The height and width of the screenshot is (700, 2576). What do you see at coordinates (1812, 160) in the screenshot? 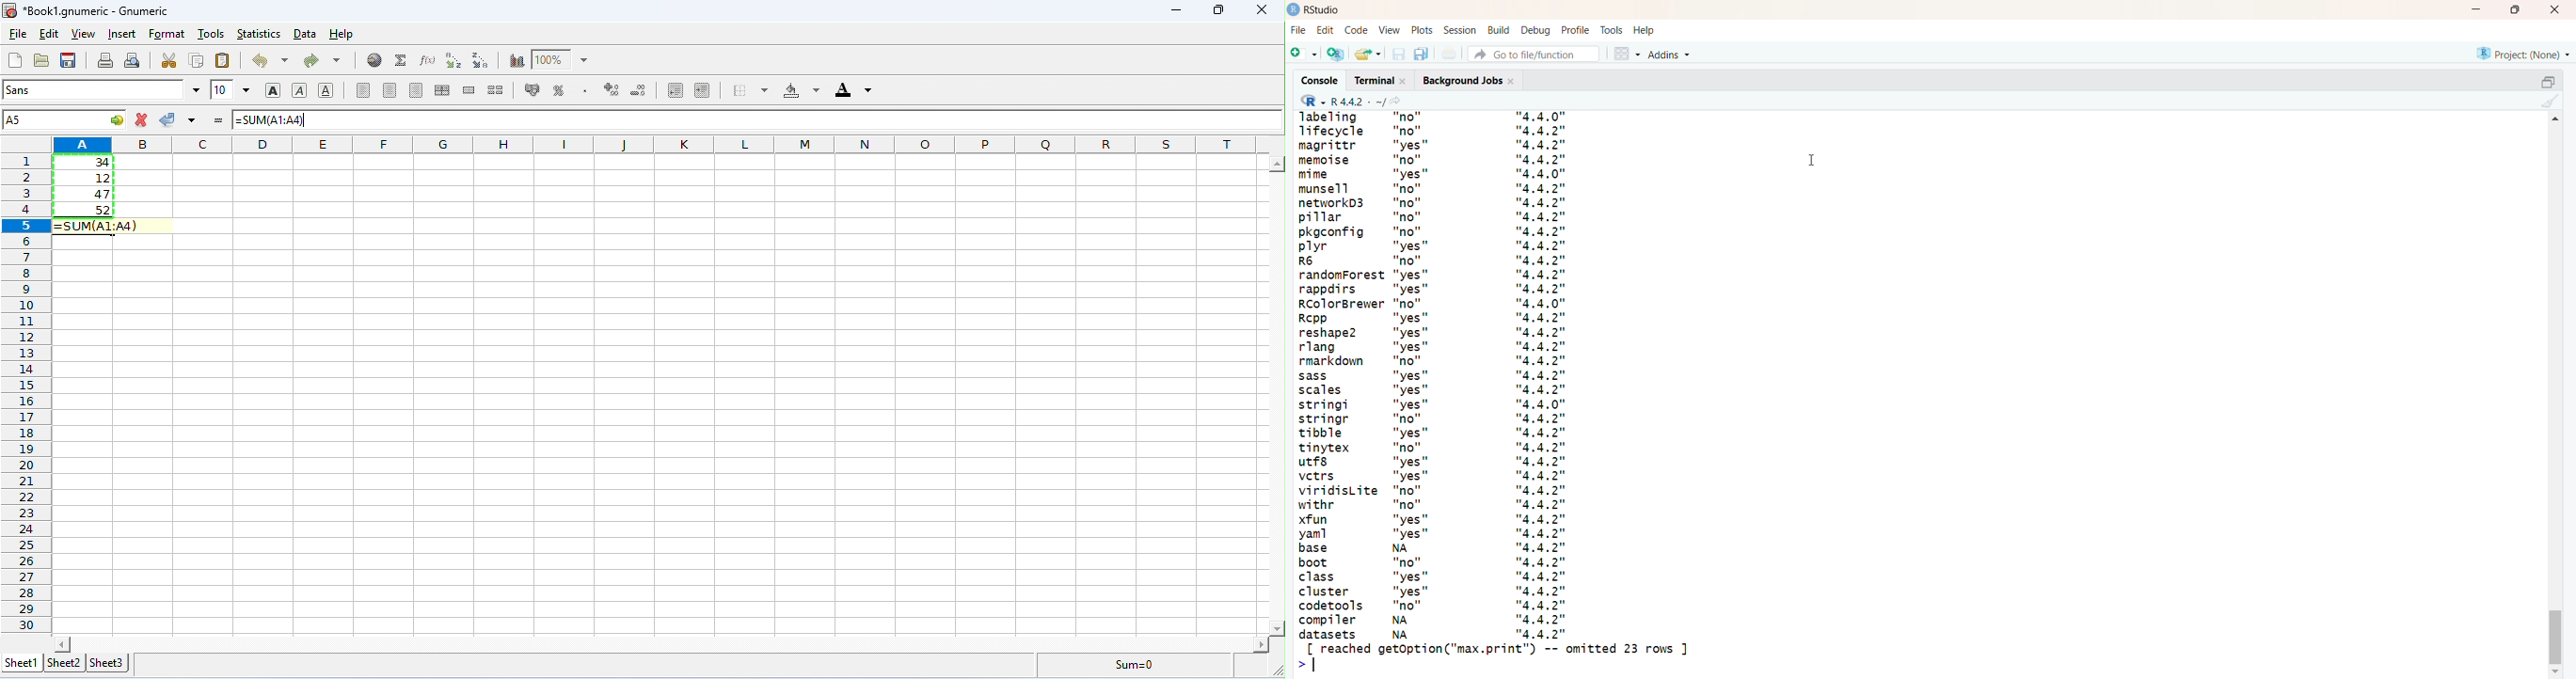
I see `cursor` at bounding box center [1812, 160].